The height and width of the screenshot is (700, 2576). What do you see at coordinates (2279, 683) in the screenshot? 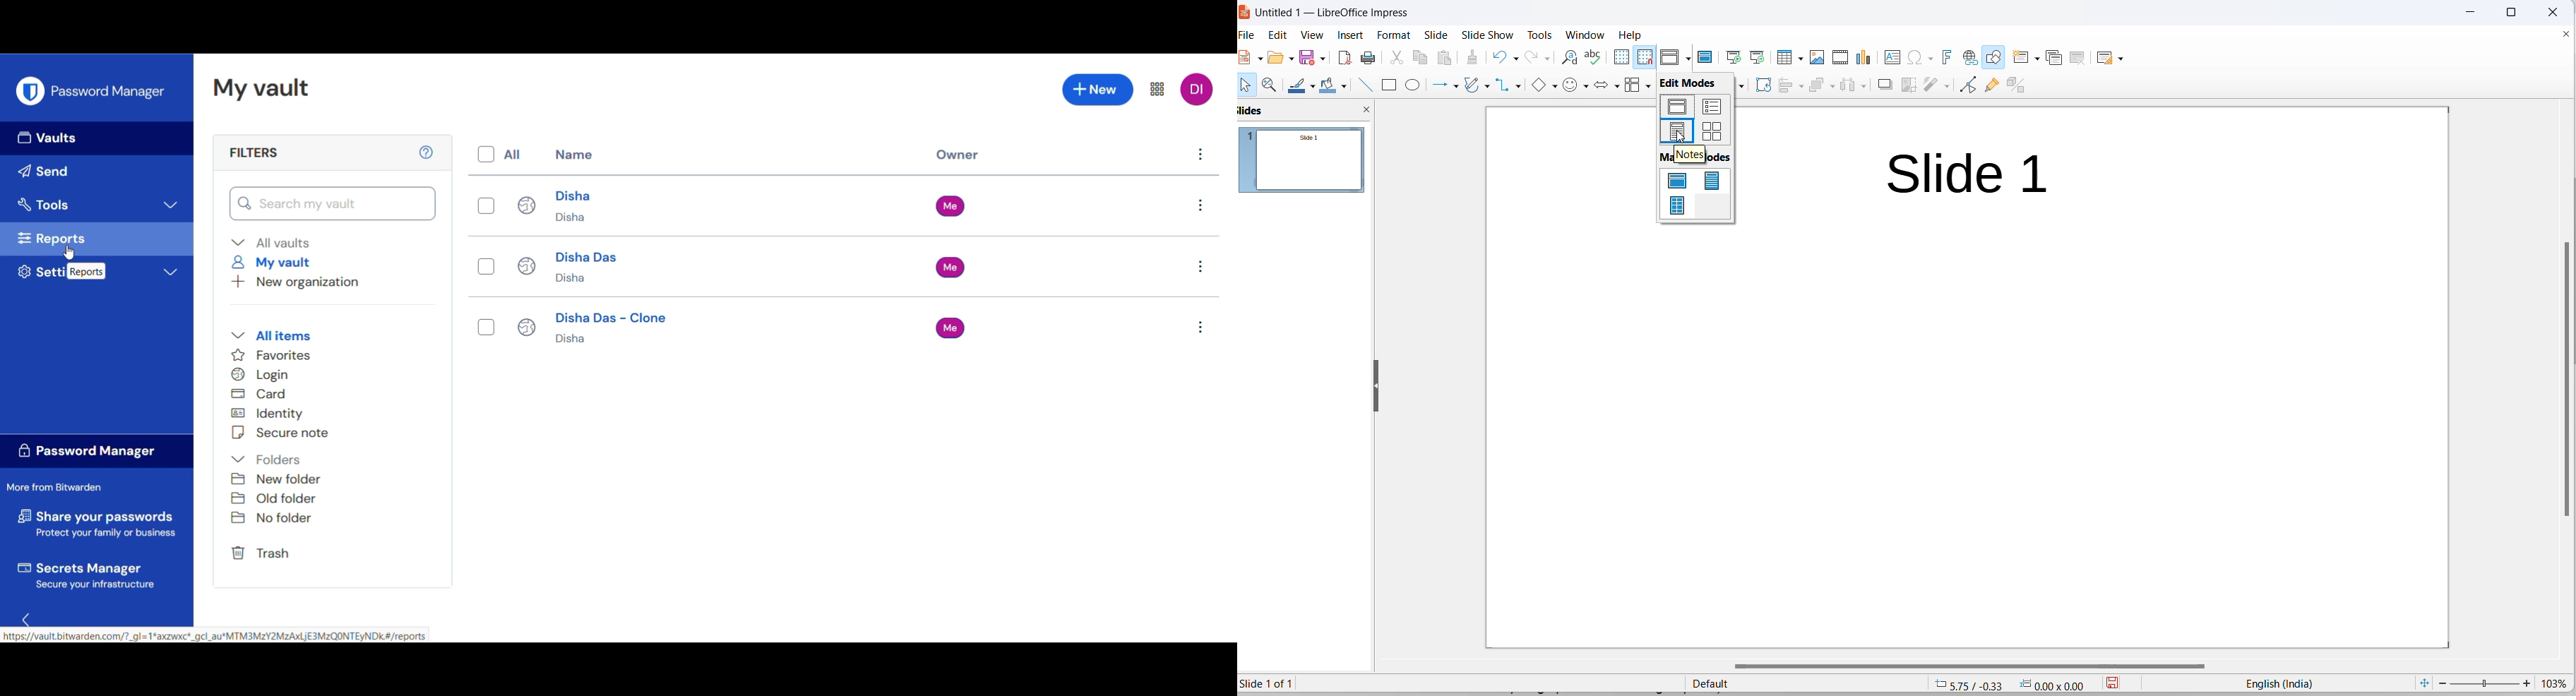
I see `text language` at bounding box center [2279, 683].